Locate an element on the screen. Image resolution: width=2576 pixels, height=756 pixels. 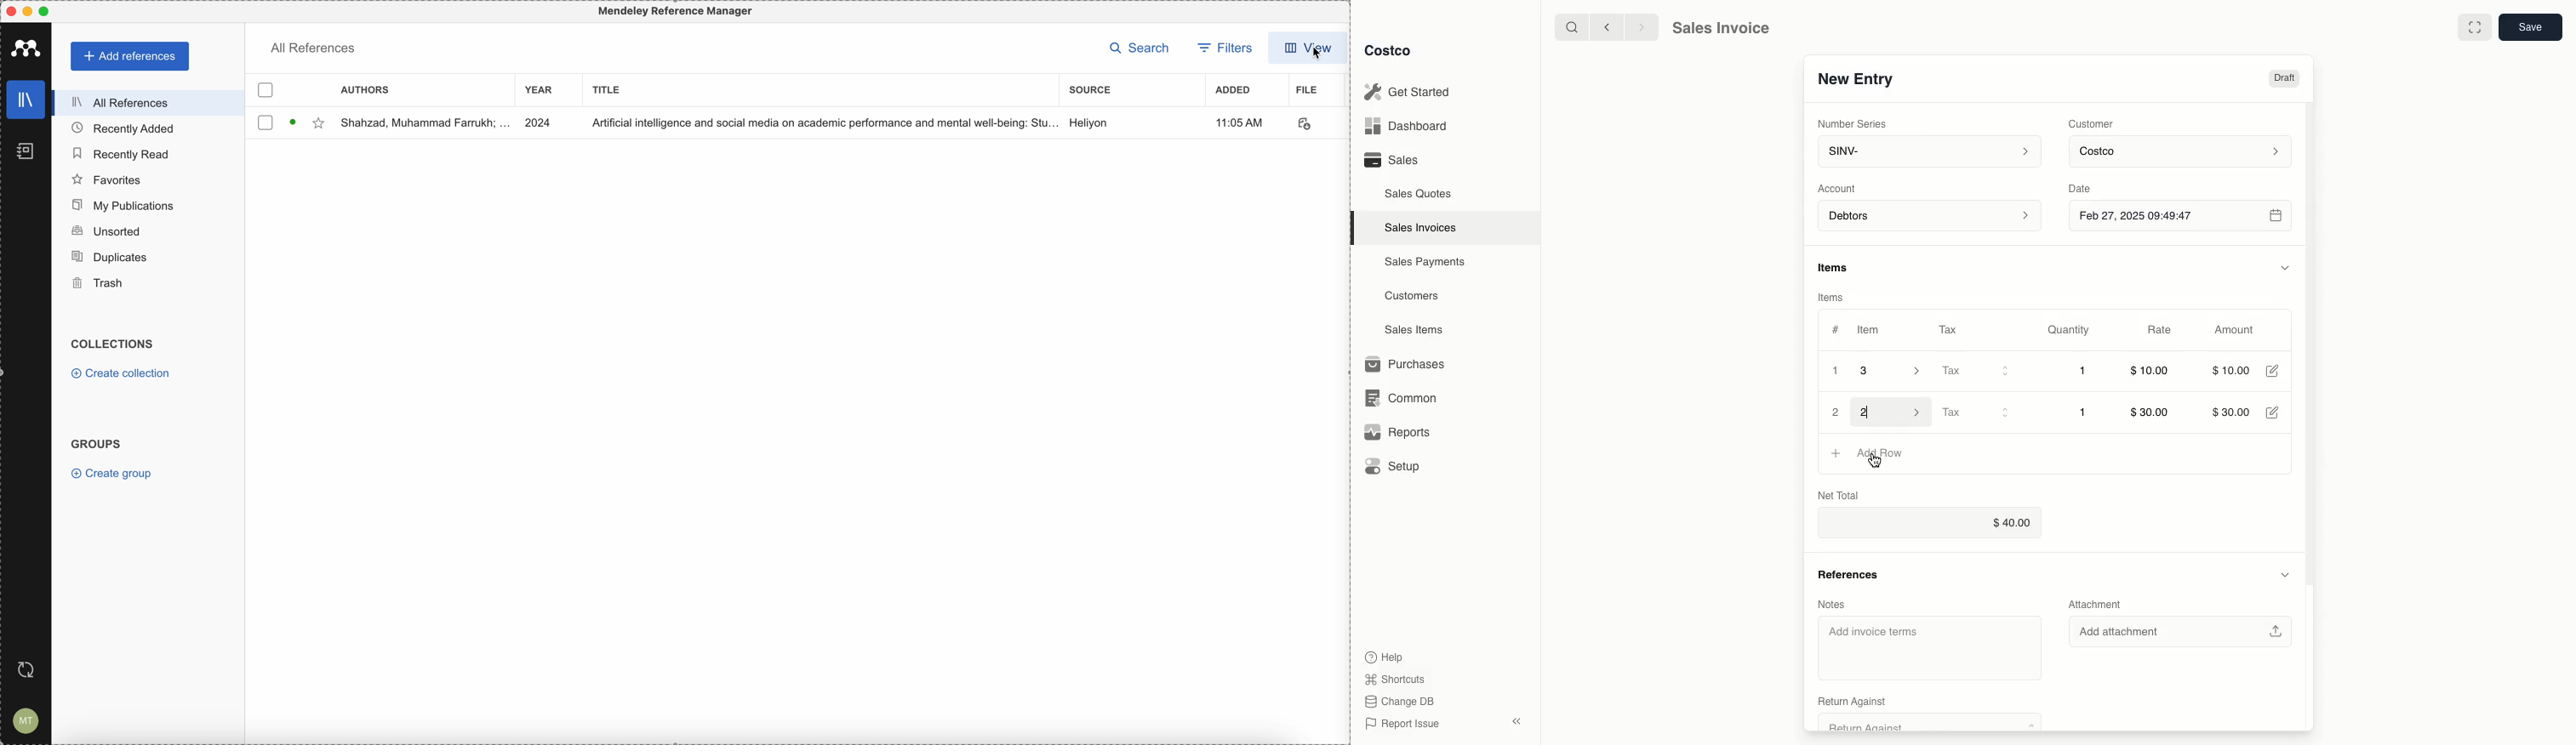
source is located at coordinates (1090, 123).